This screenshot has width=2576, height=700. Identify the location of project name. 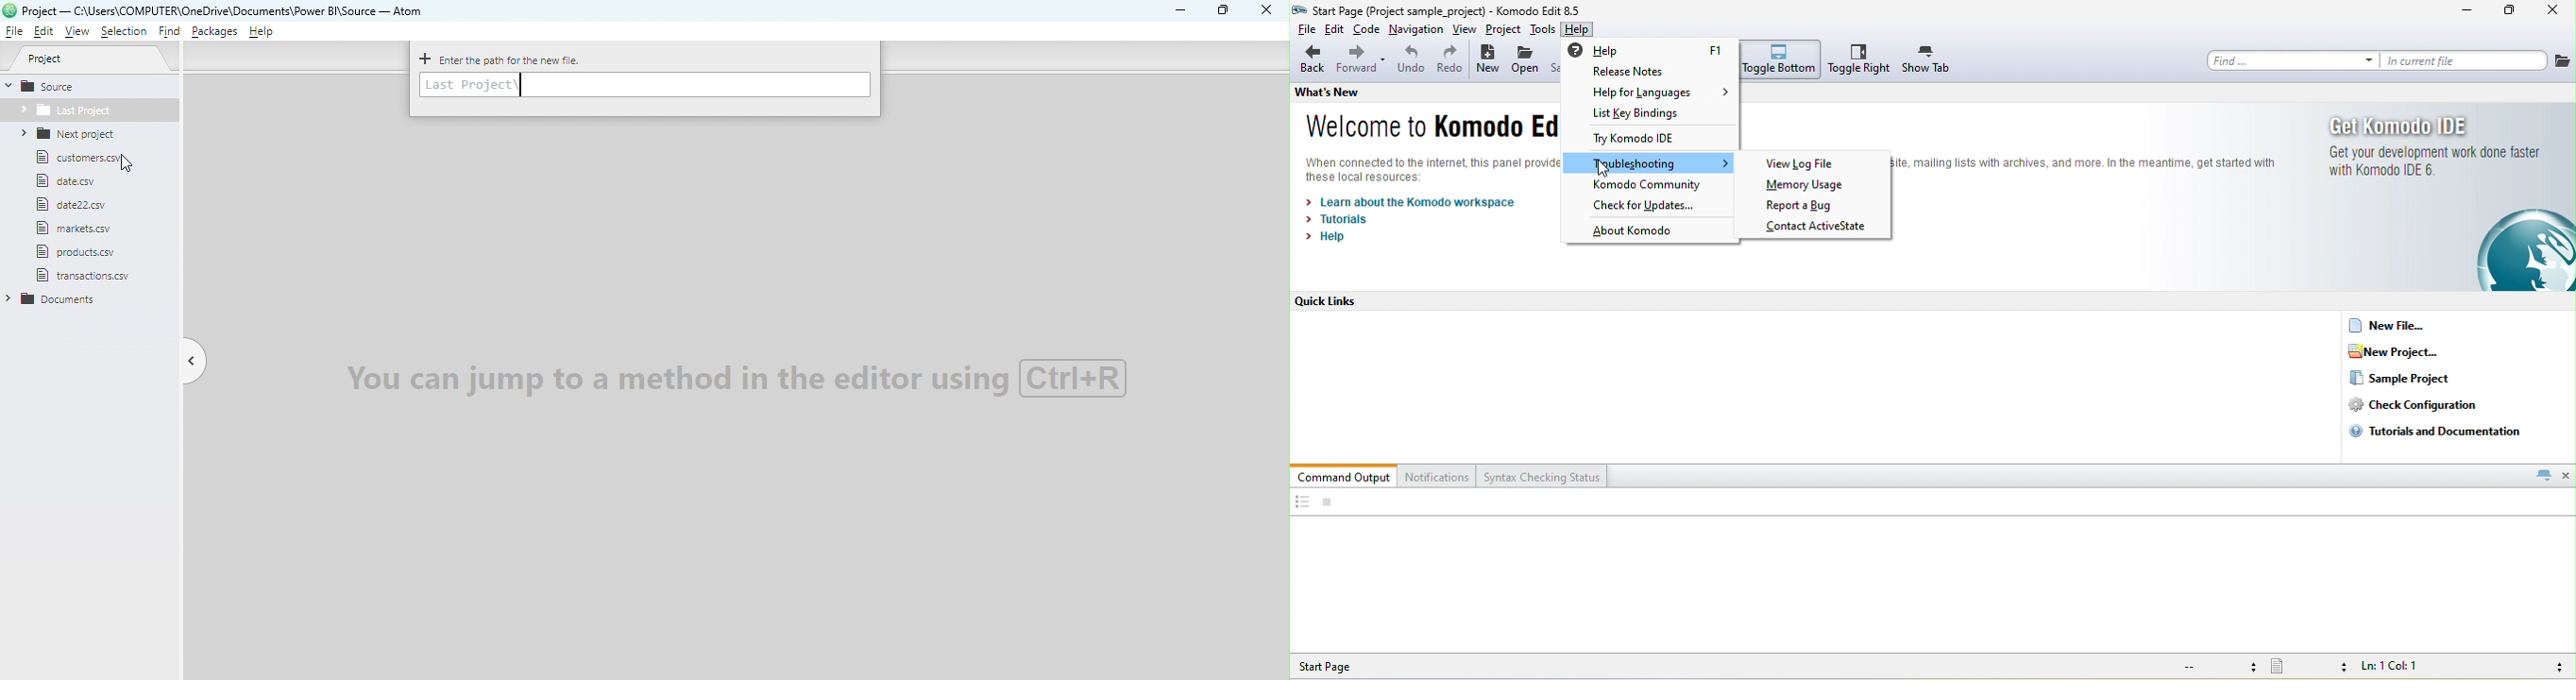
(1400, 9).